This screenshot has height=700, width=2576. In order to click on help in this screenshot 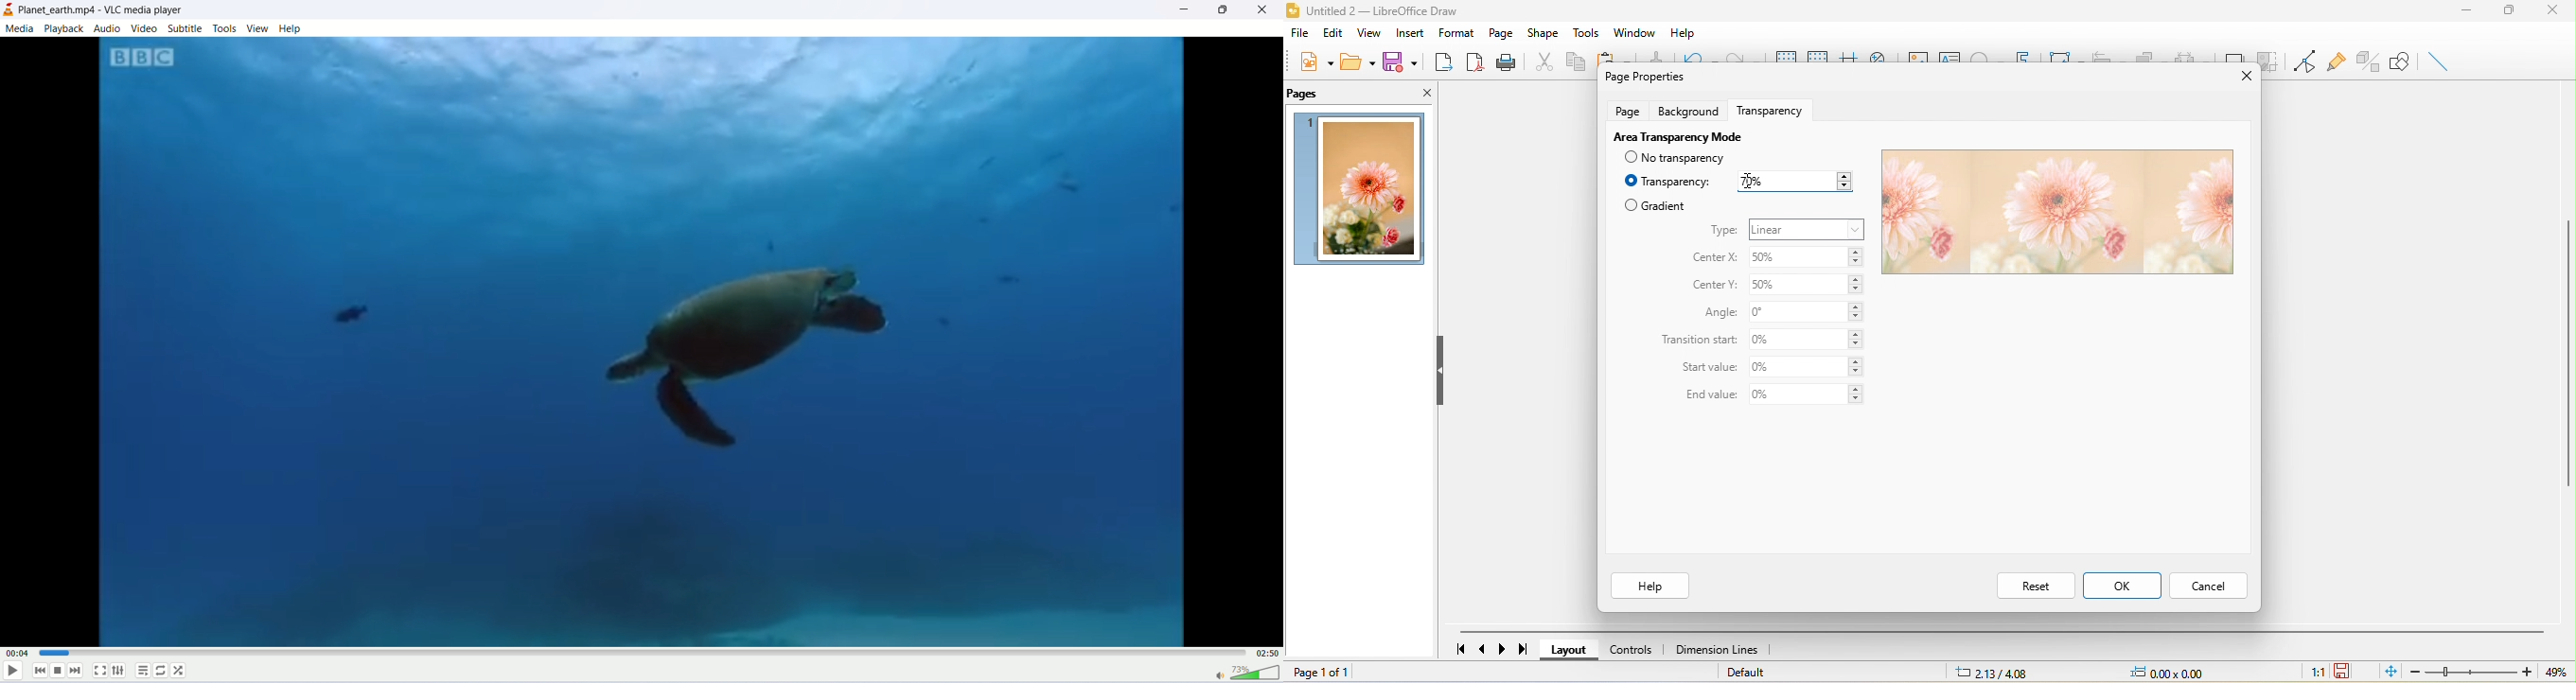, I will do `click(1685, 29)`.